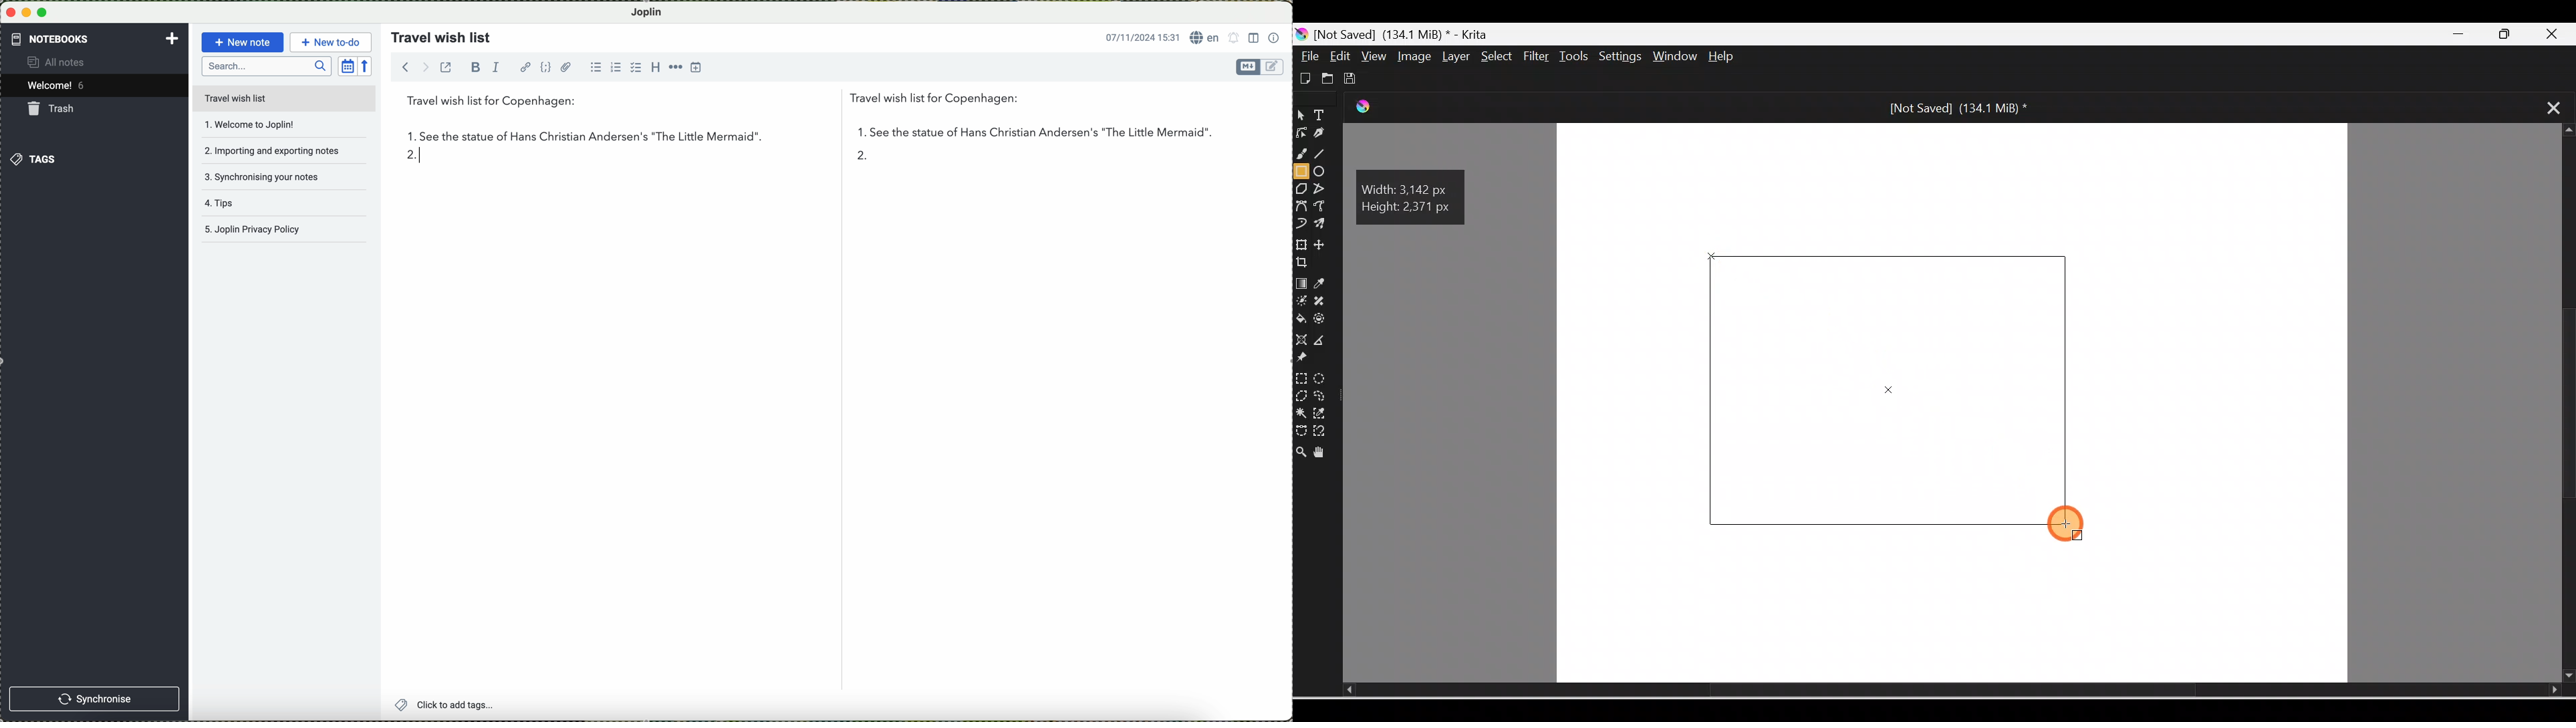  I want to click on [Not Saved] (171.2 MiB) * - Krita, so click(1400, 33).